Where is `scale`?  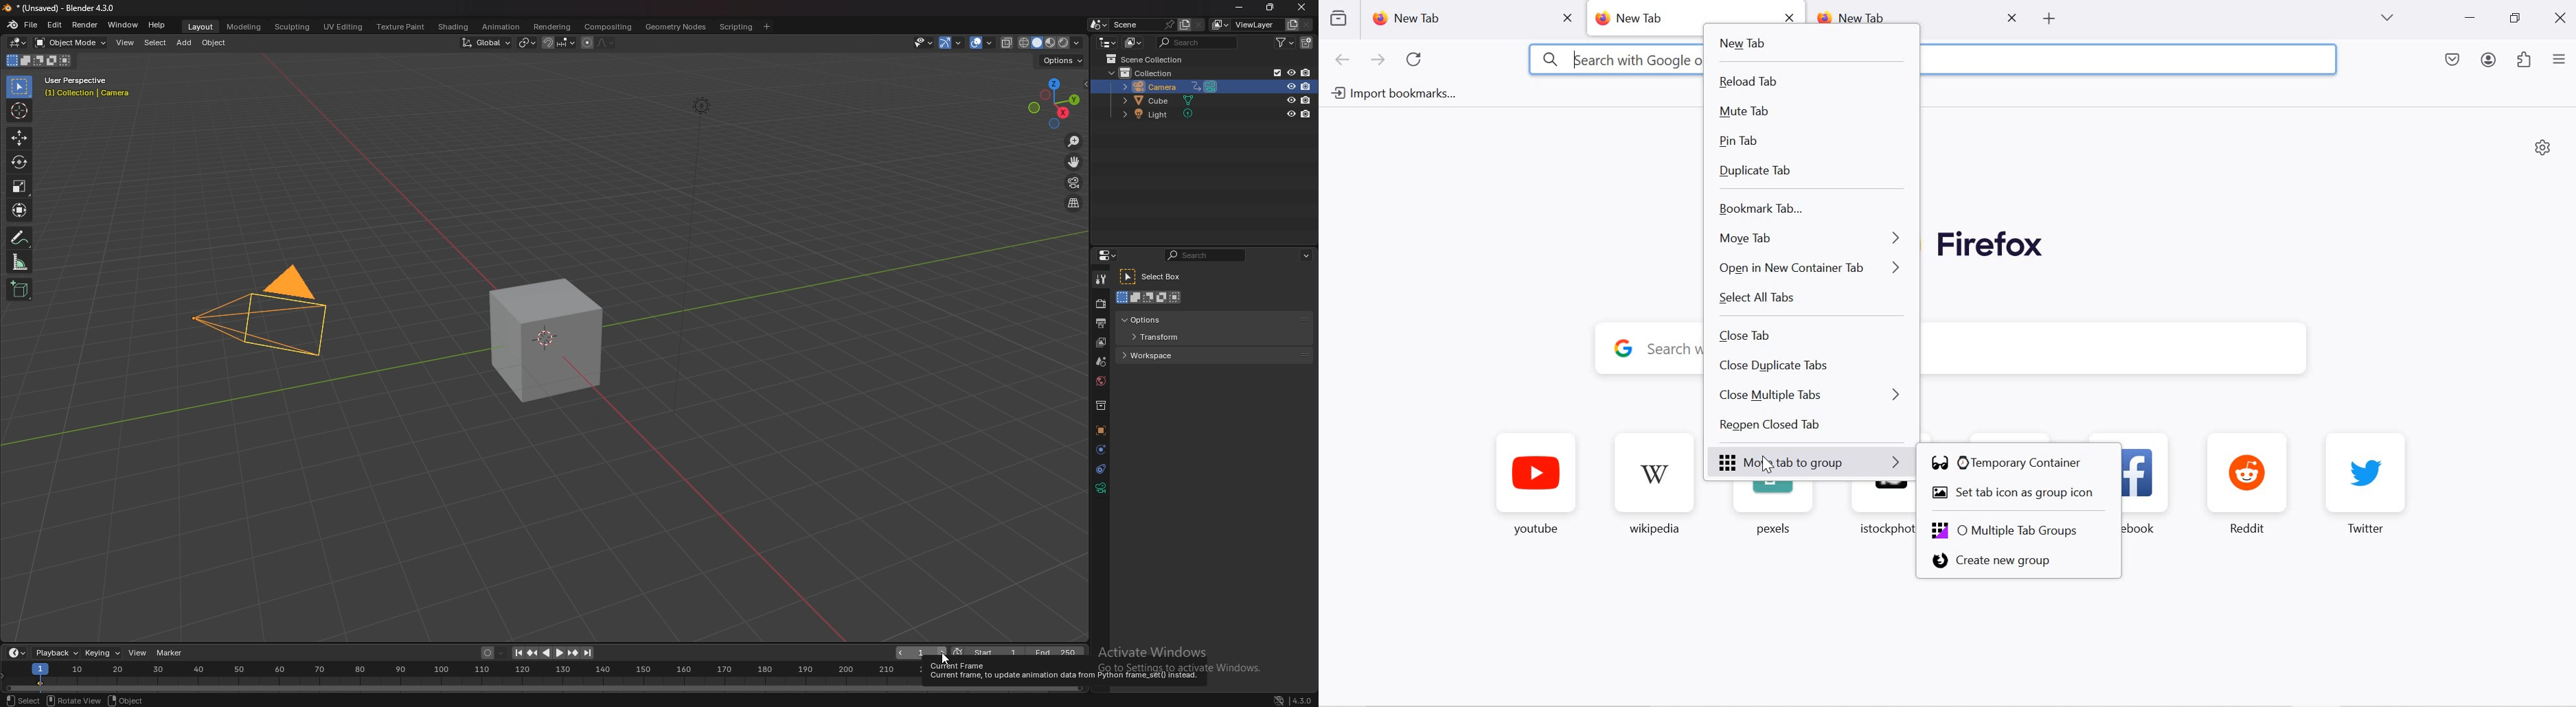
scale is located at coordinates (21, 185).